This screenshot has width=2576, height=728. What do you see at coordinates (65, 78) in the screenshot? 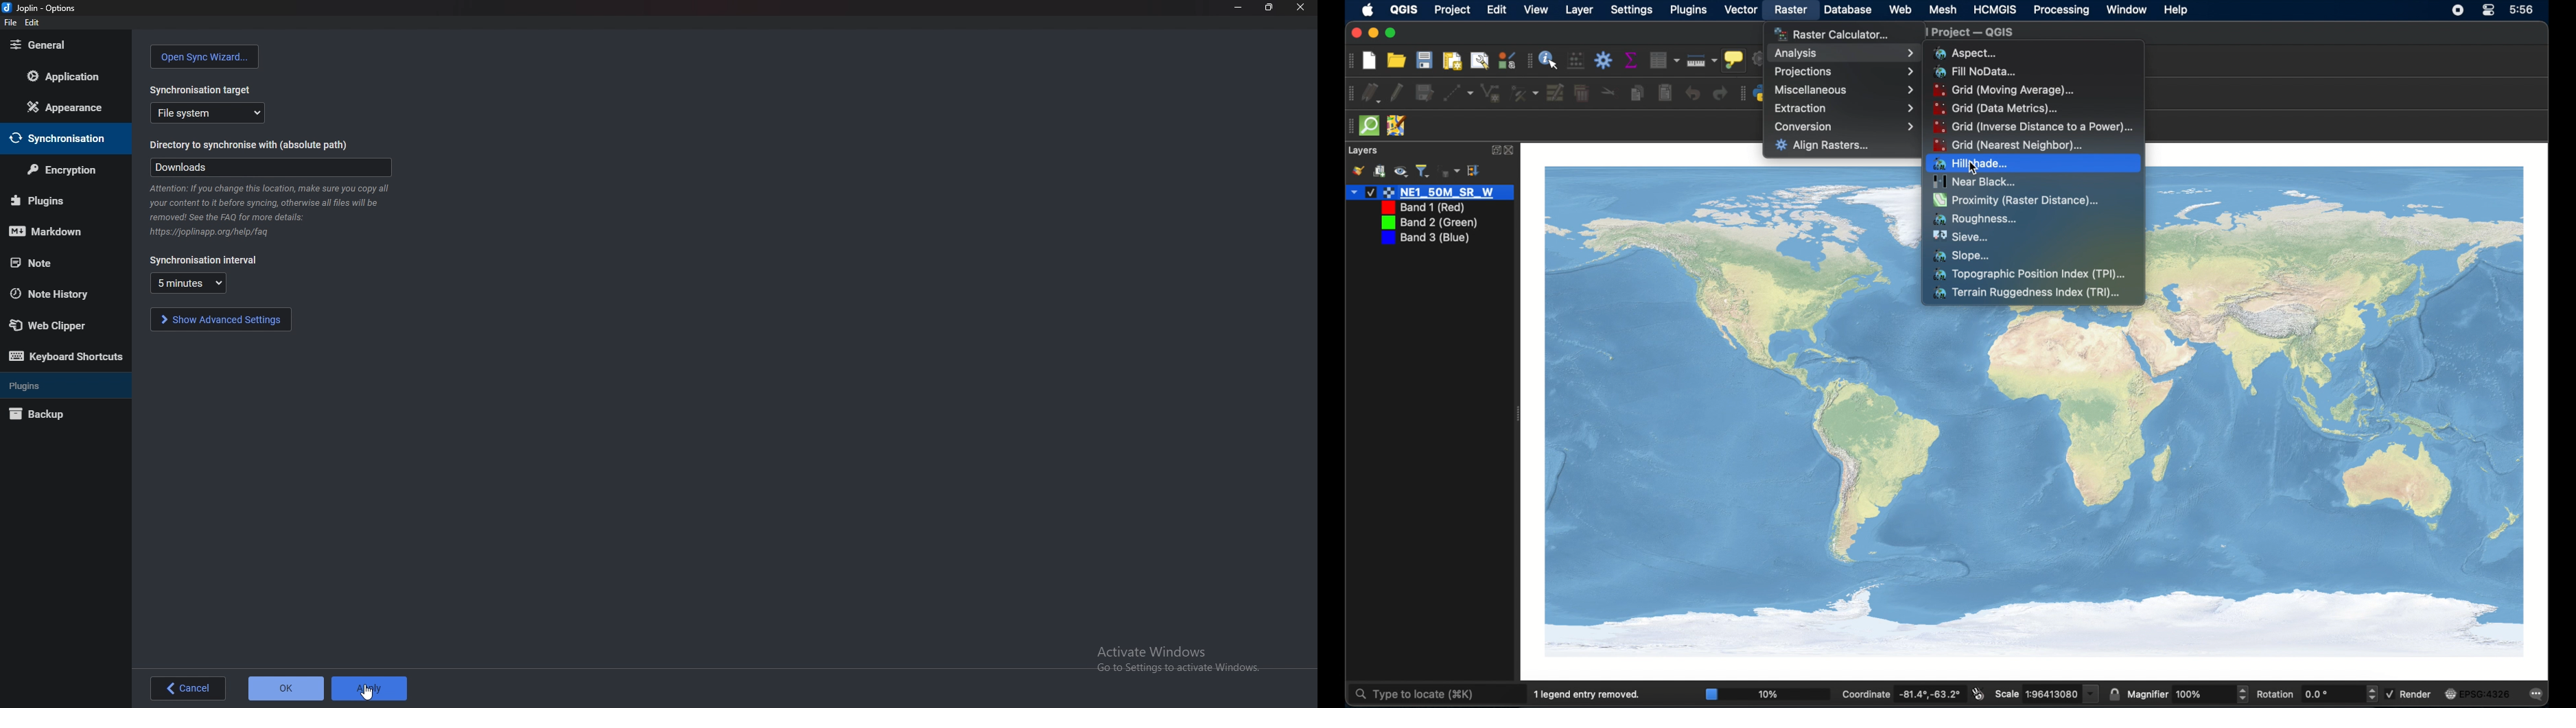
I see `Application` at bounding box center [65, 78].